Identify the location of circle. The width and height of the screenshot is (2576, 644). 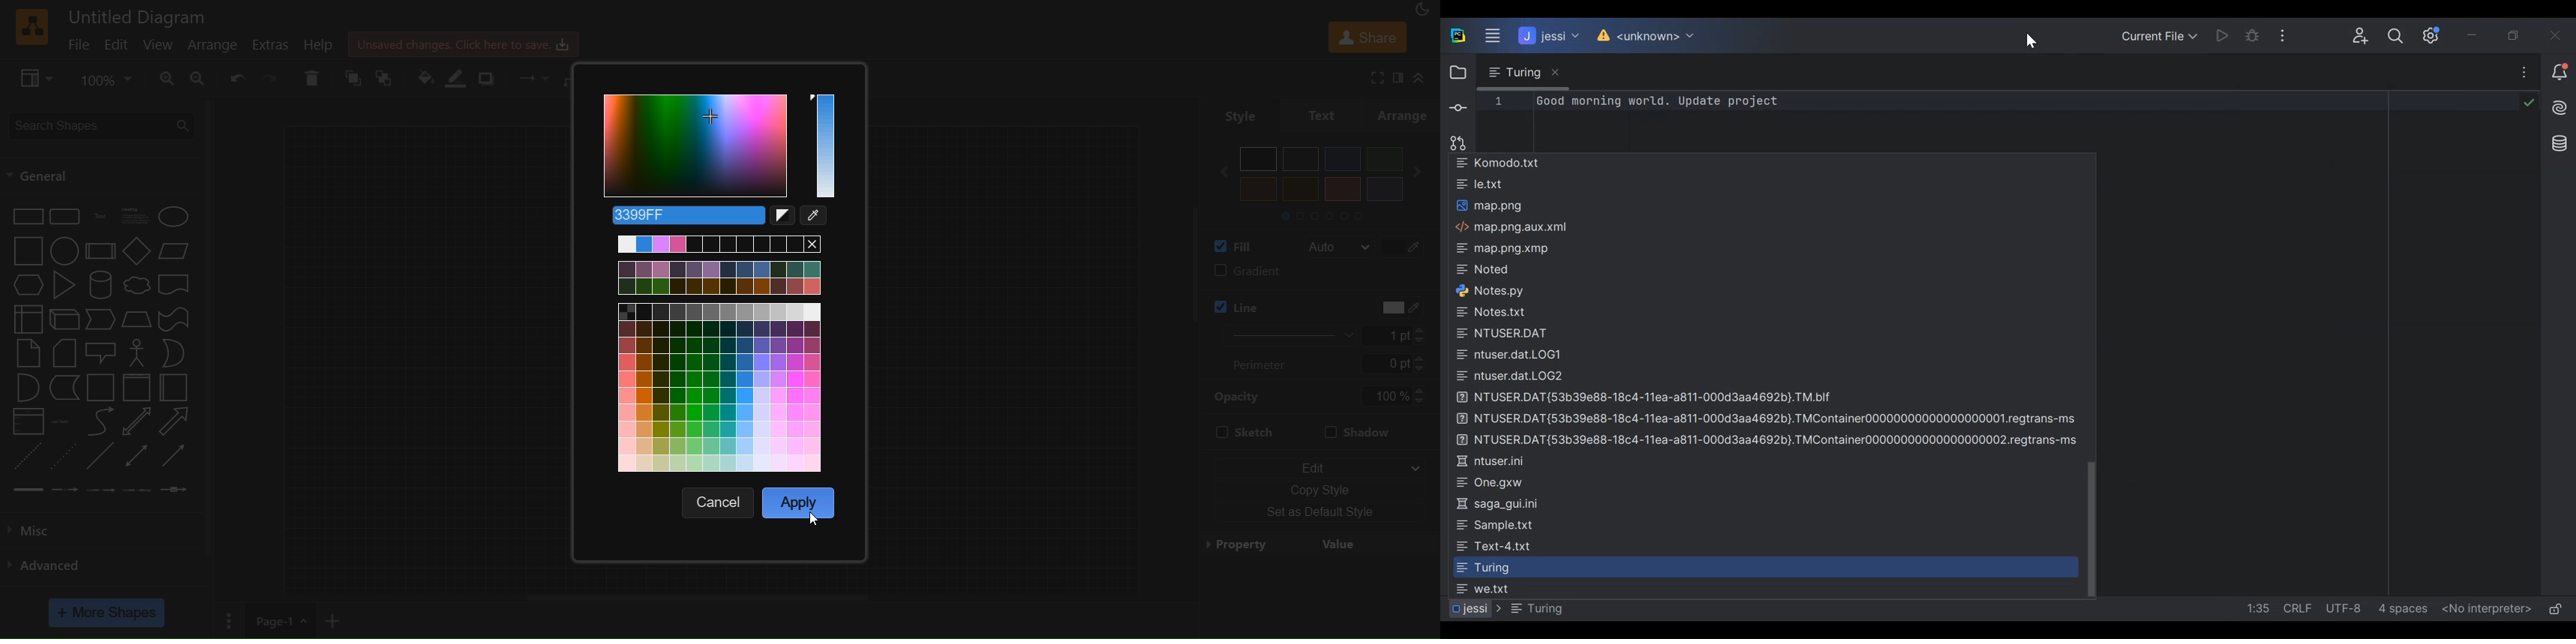
(62, 253).